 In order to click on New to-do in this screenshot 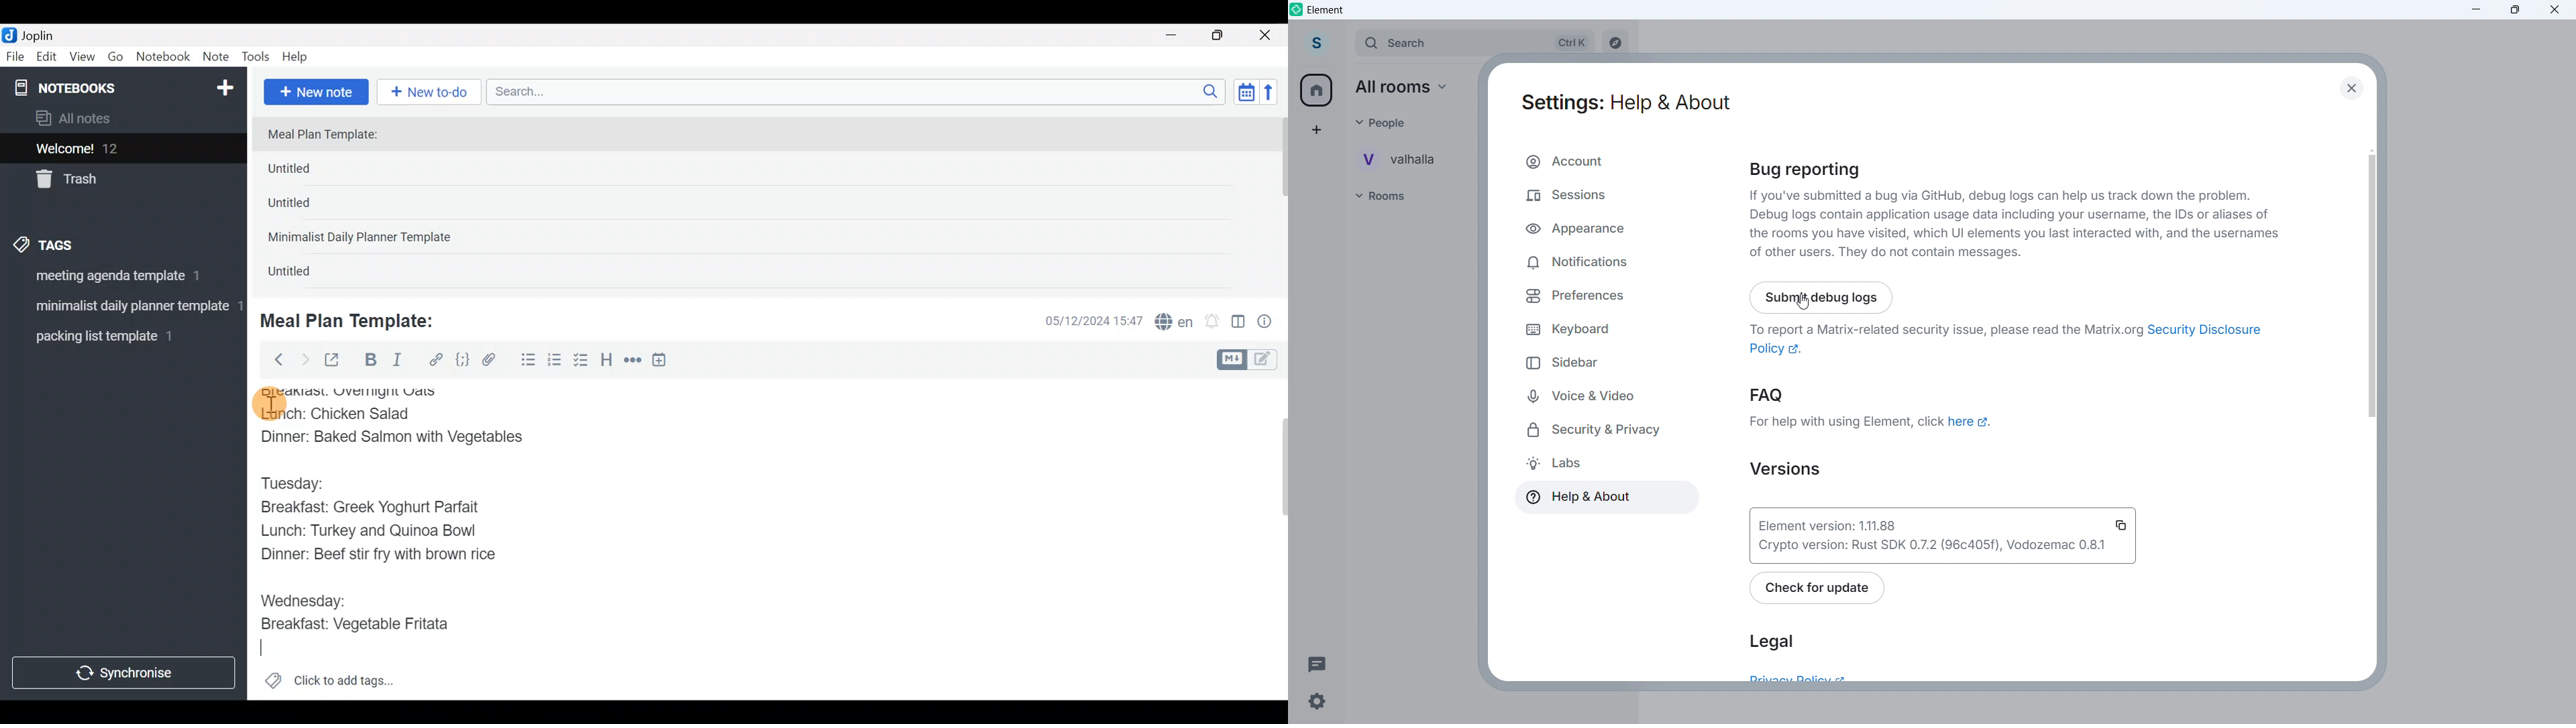, I will do `click(432, 93)`.